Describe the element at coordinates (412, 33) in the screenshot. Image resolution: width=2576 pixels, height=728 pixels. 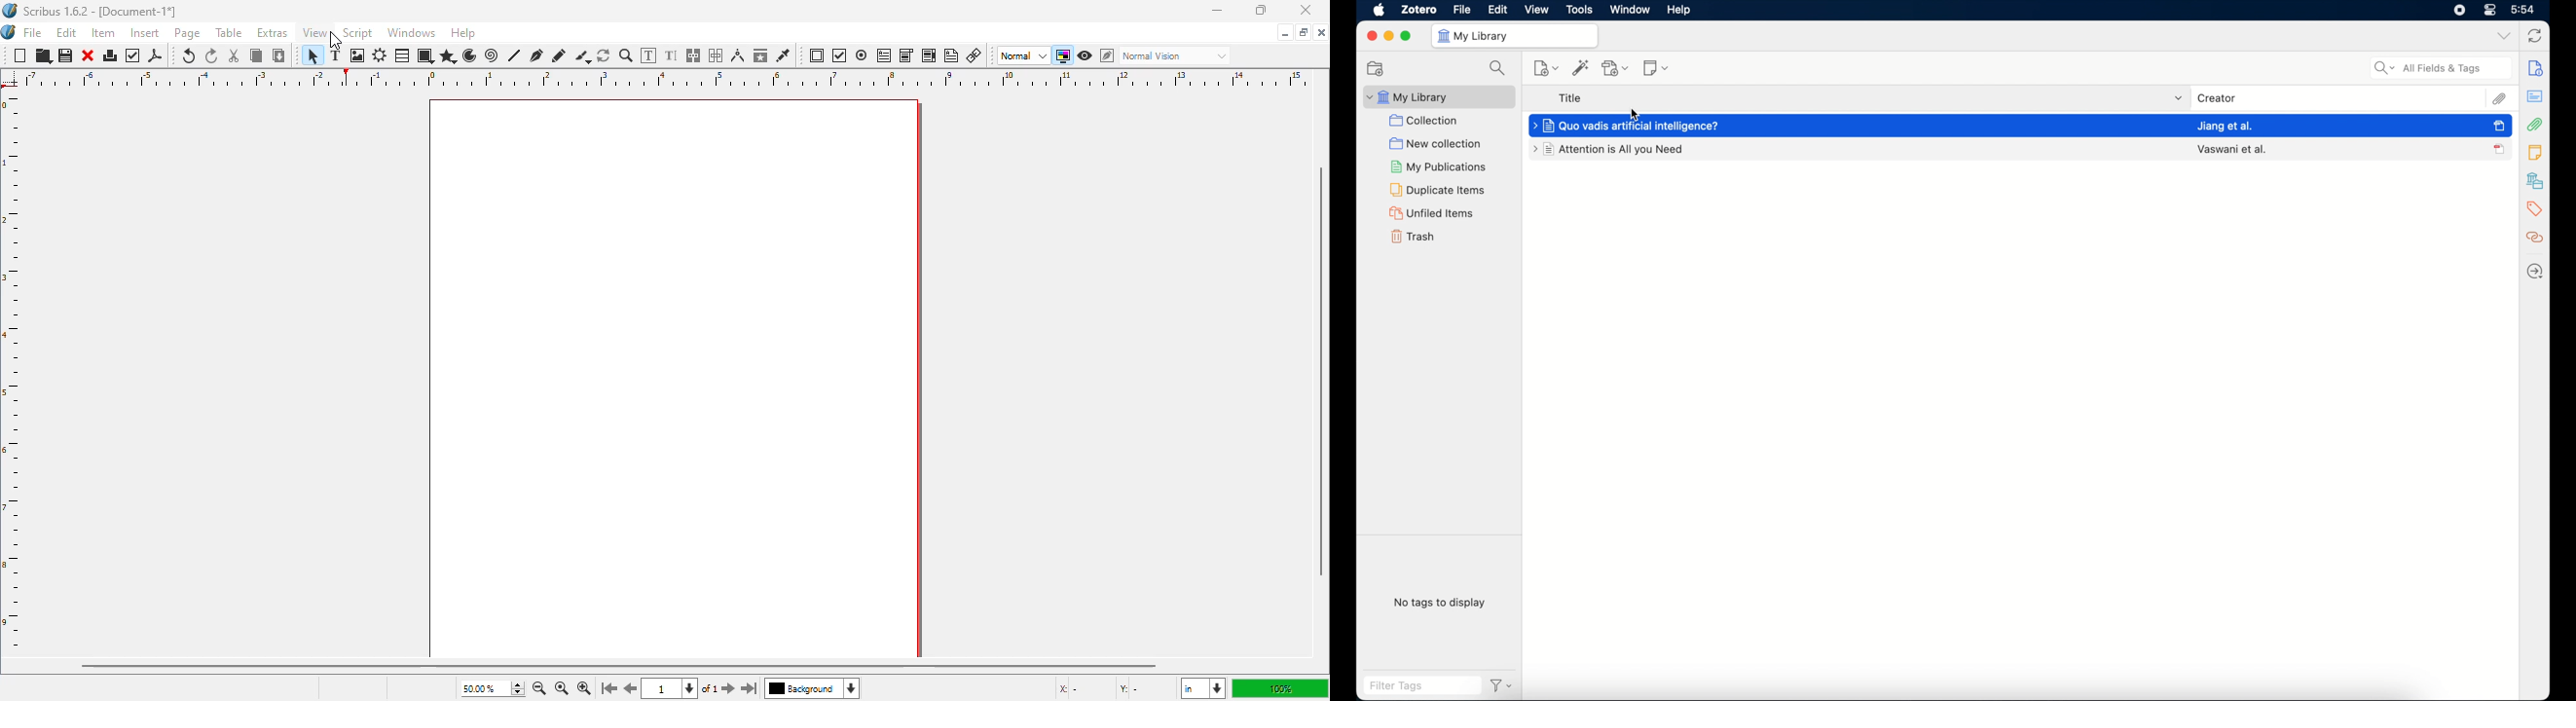
I see `windows` at that location.